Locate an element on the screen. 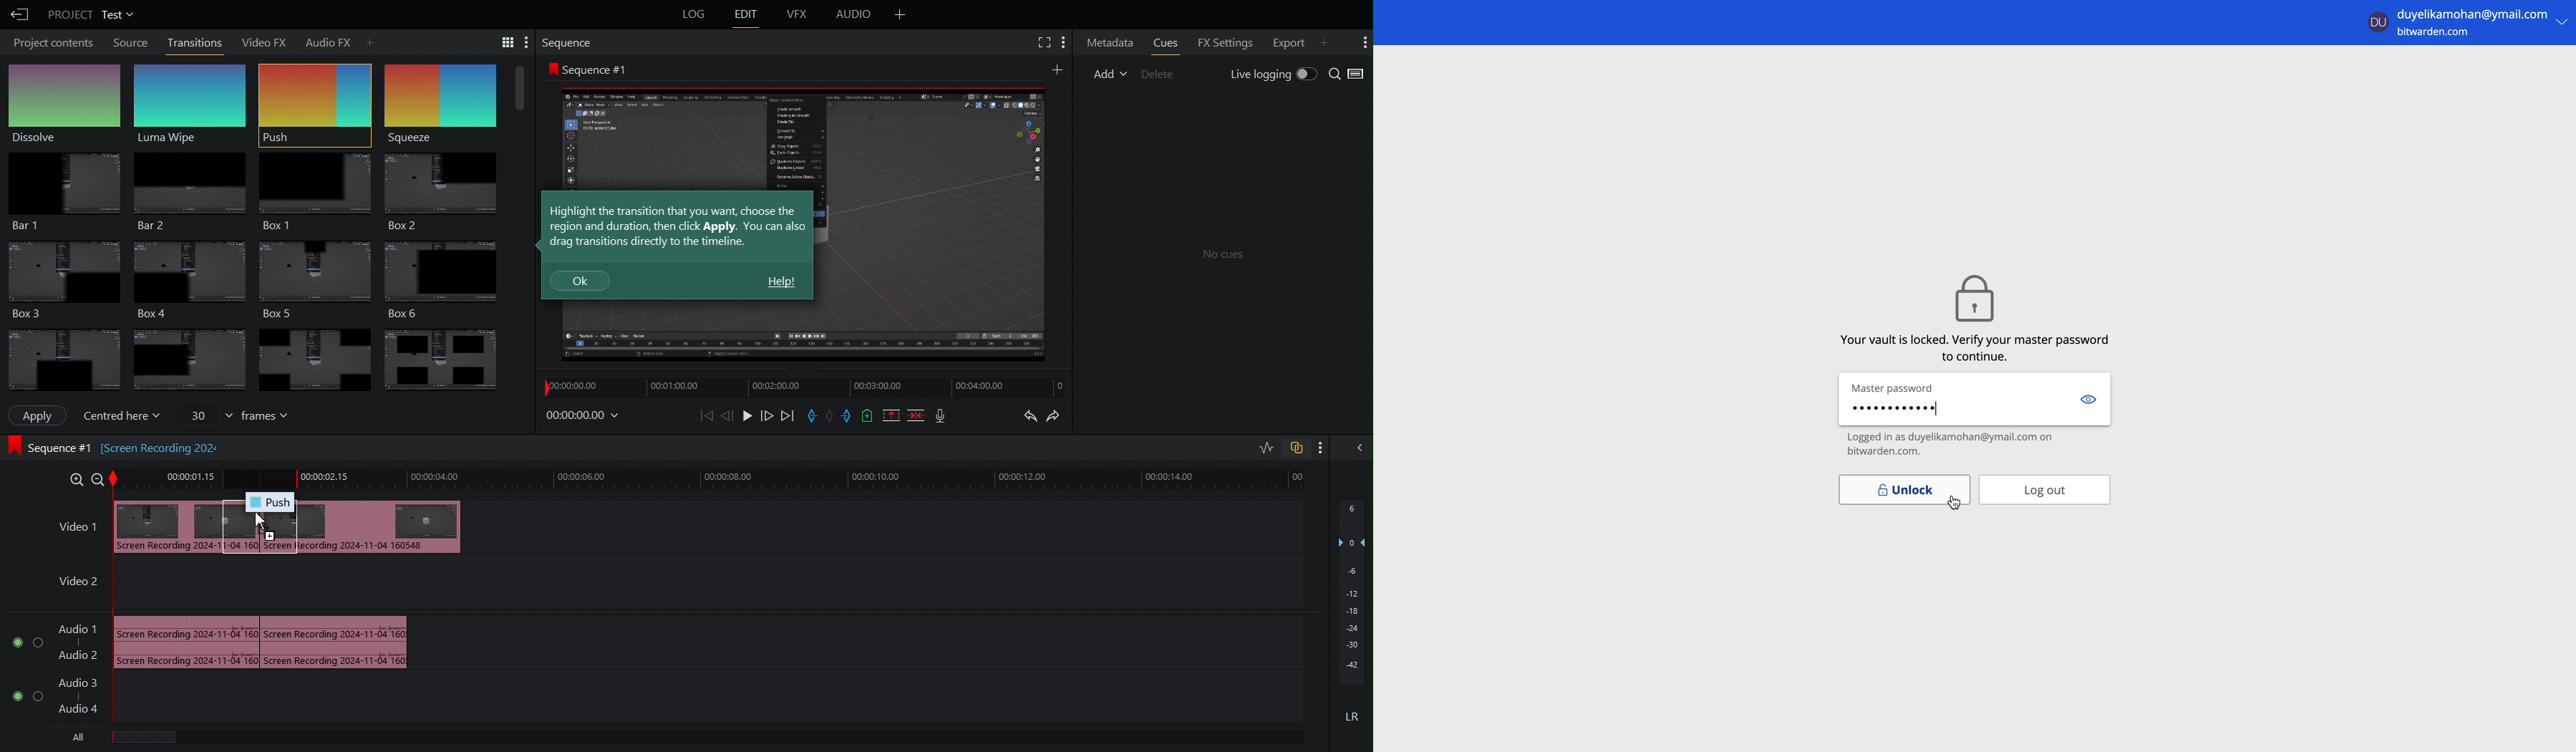 The image size is (2576, 756). Box 3 is located at coordinates (61, 279).